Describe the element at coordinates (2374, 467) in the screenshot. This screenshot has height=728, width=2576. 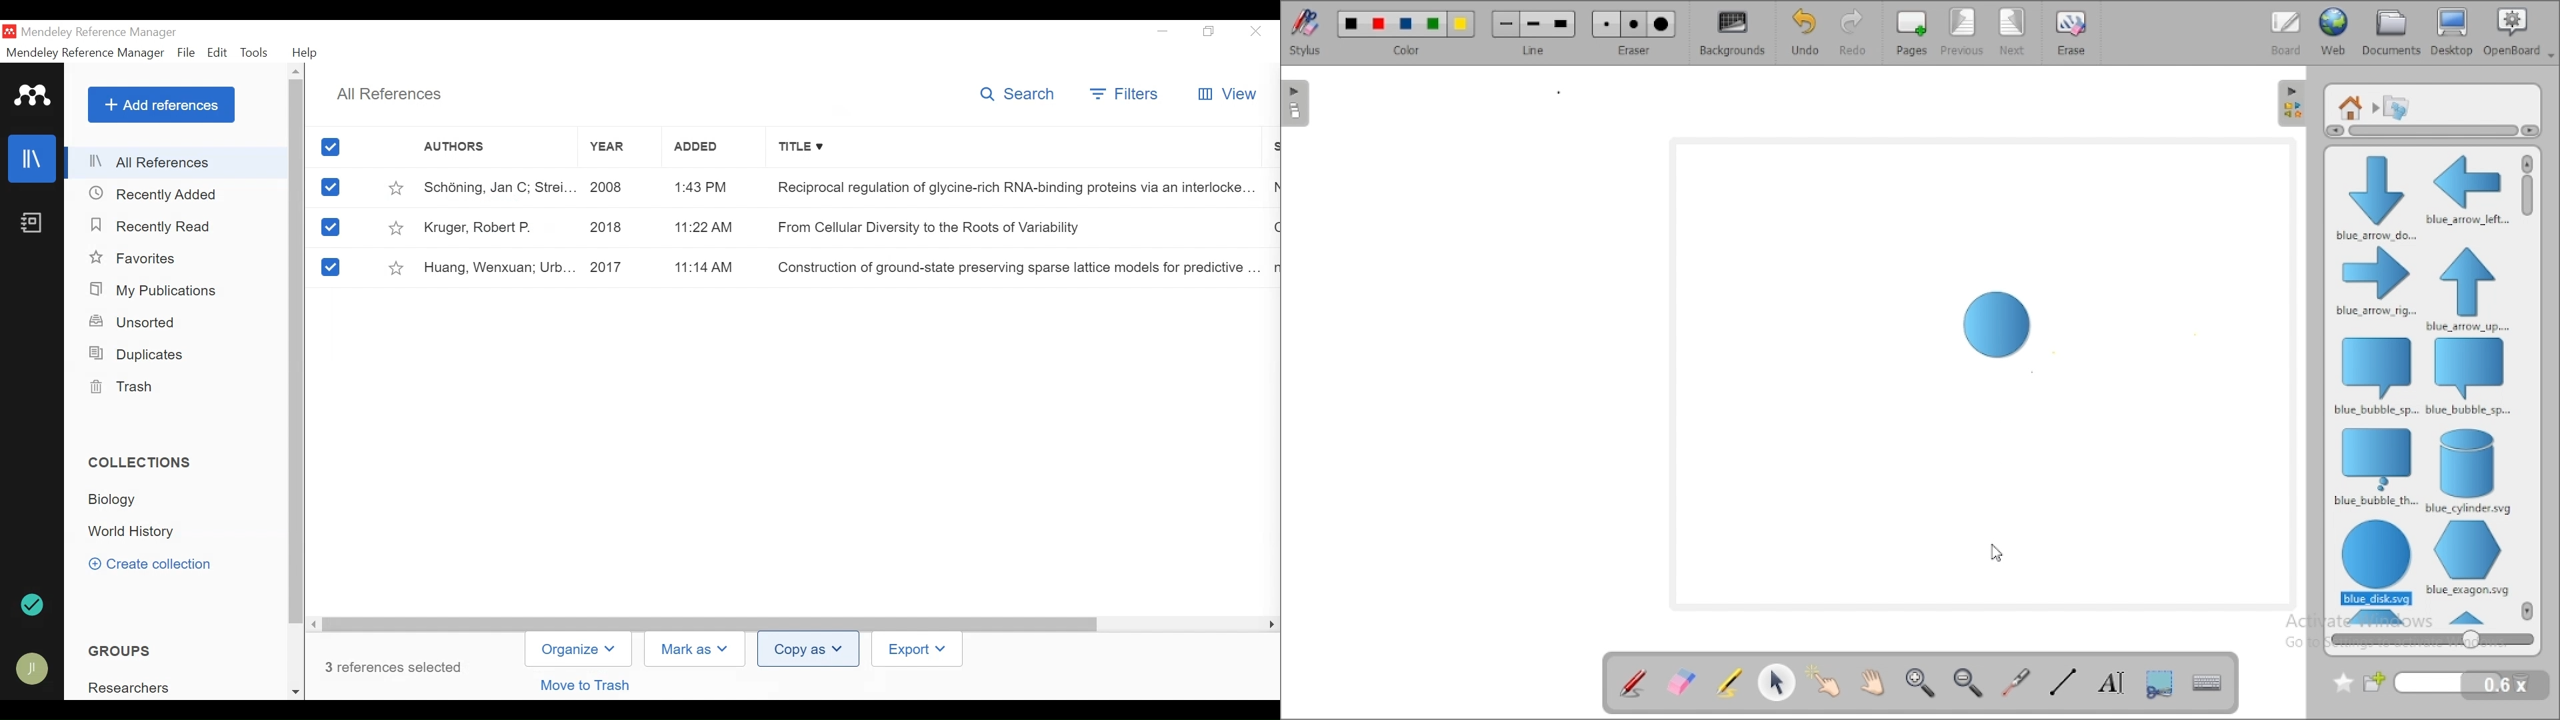
I see `blue bubble think` at that location.